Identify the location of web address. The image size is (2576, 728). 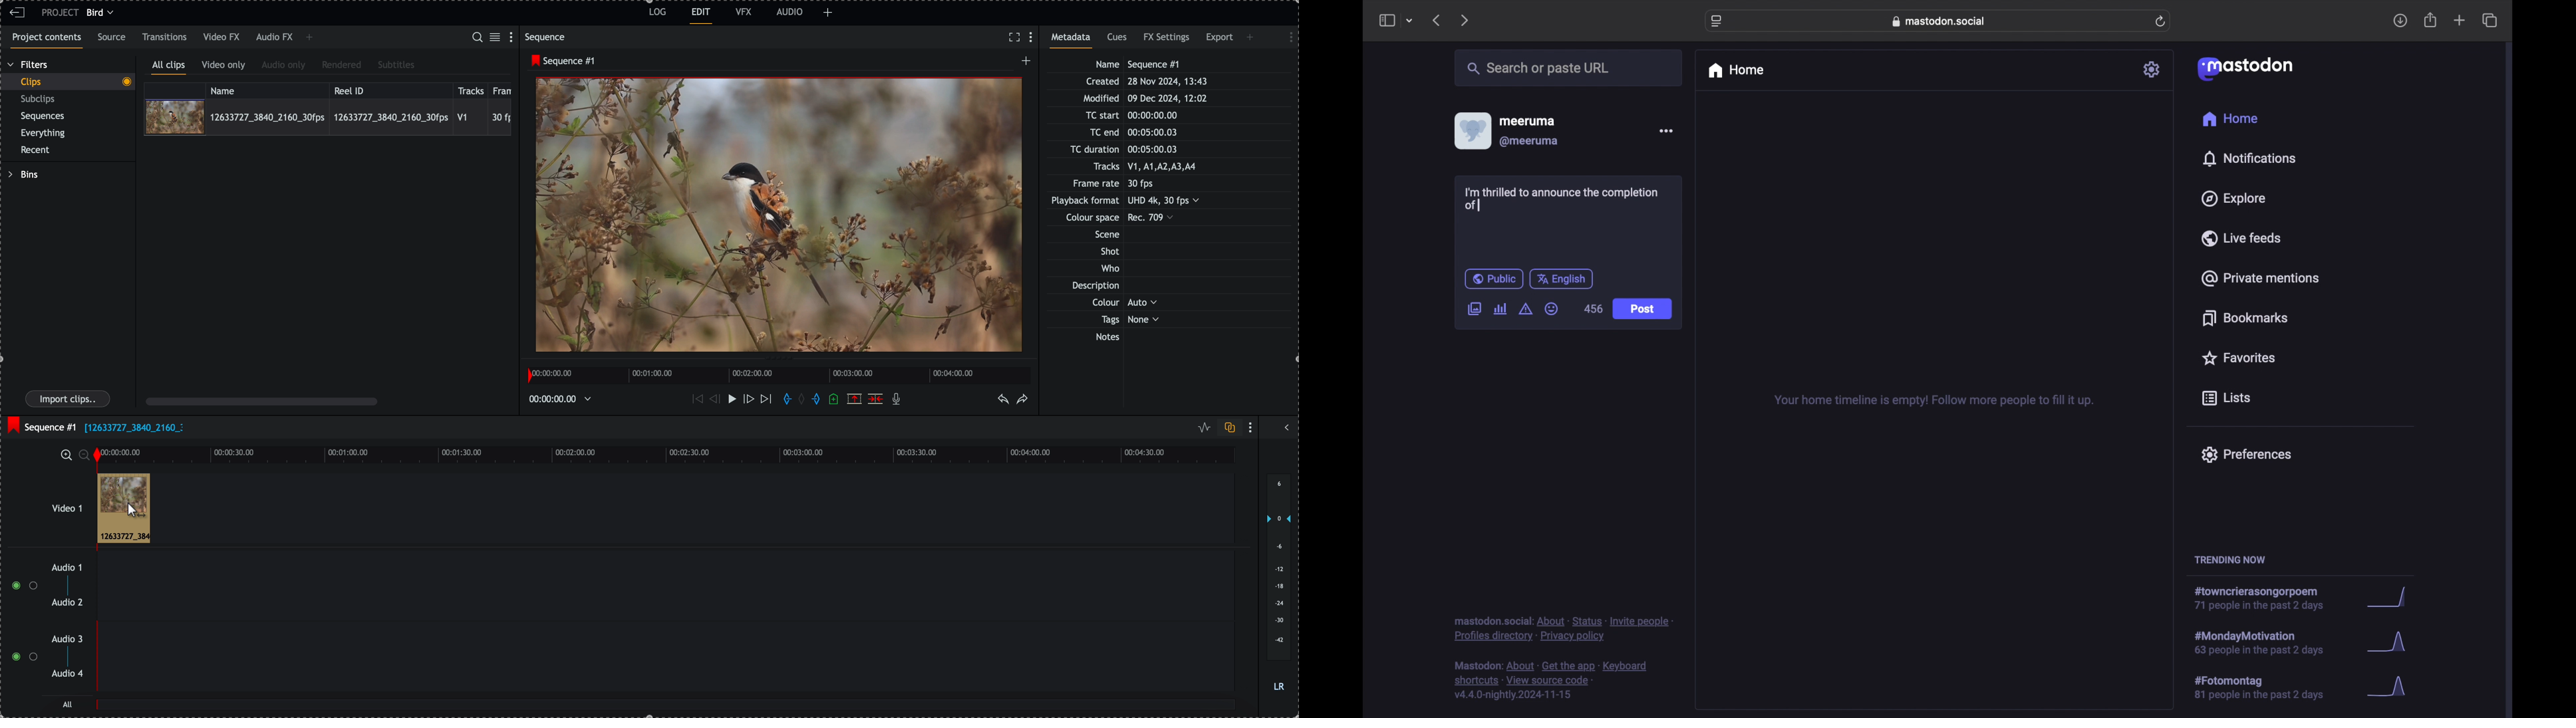
(1939, 21).